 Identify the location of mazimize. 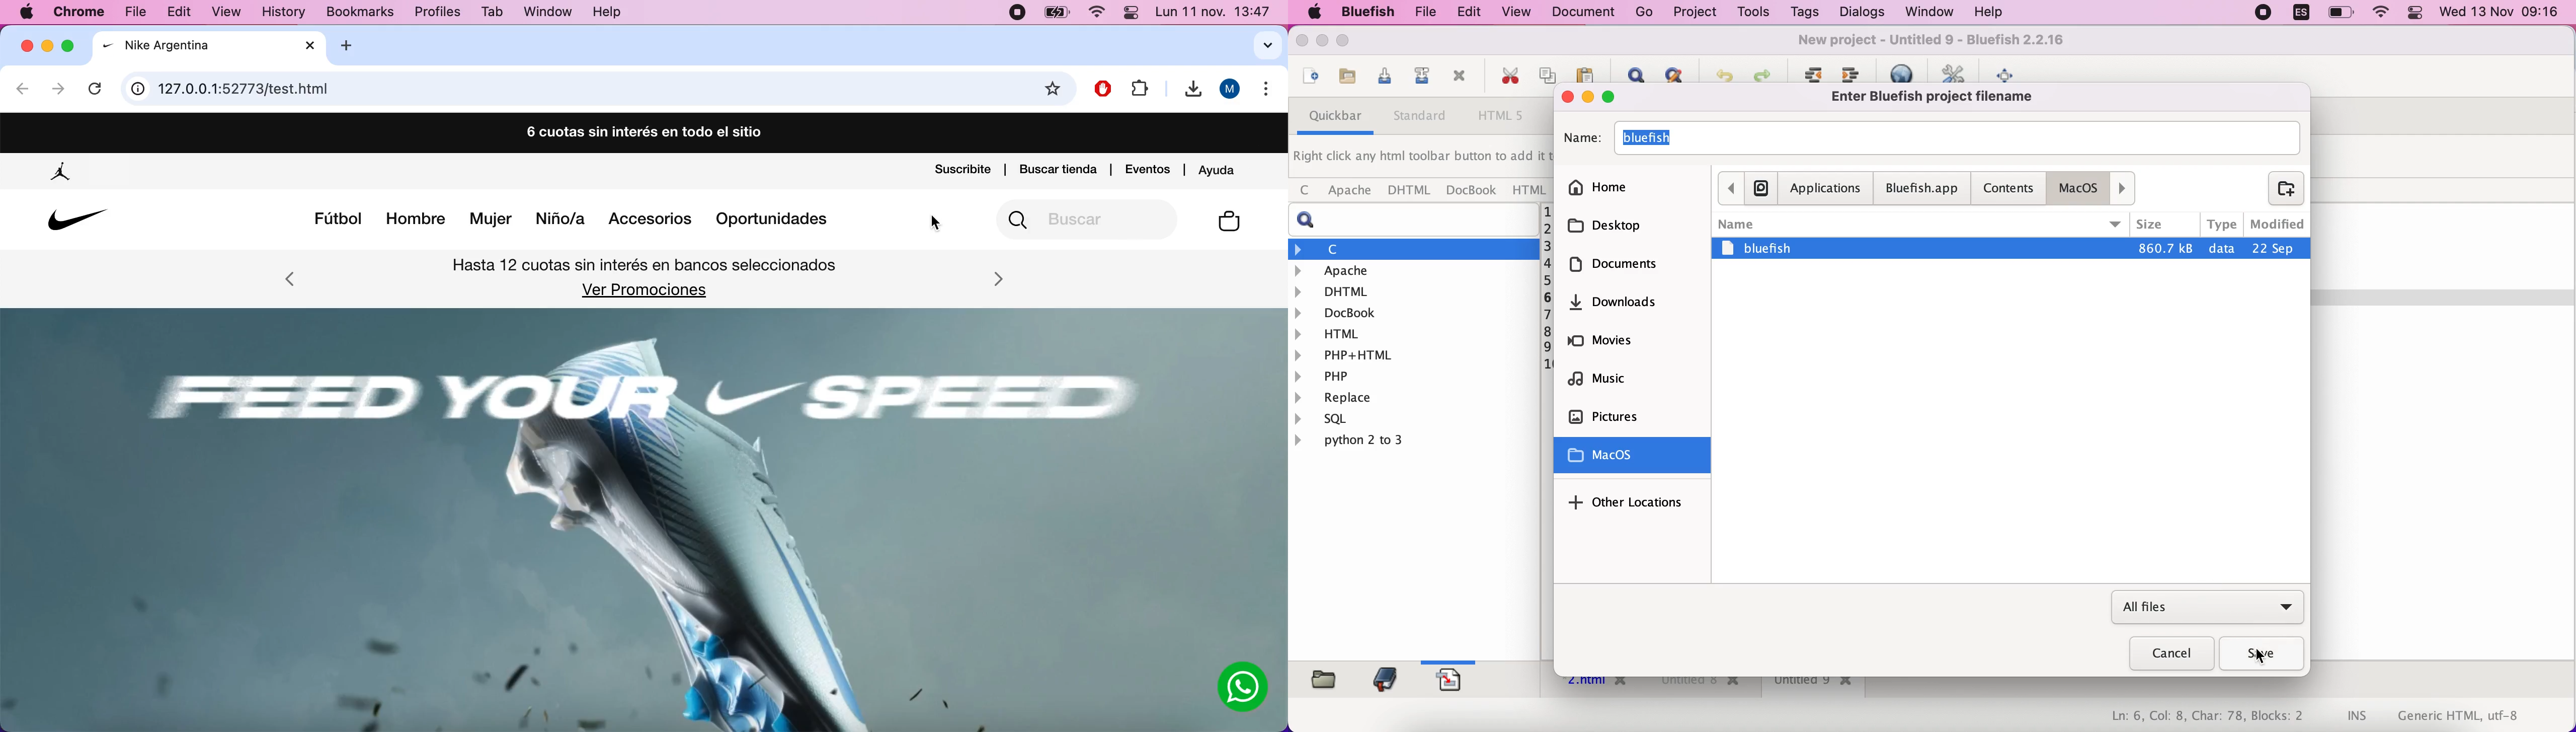
(71, 43).